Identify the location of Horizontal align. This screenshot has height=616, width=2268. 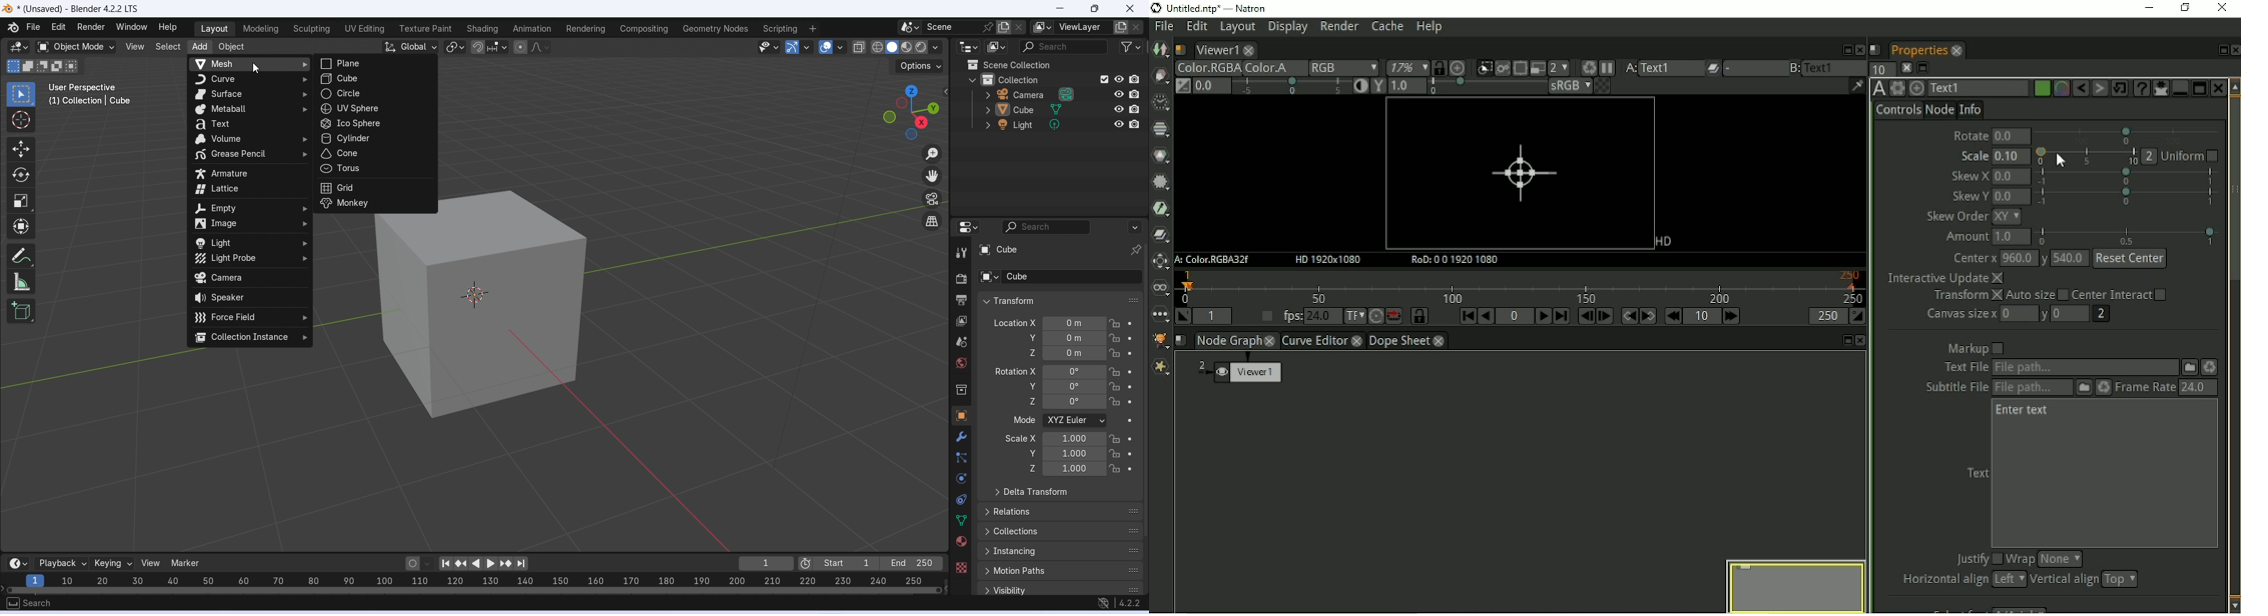
(1960, 580).